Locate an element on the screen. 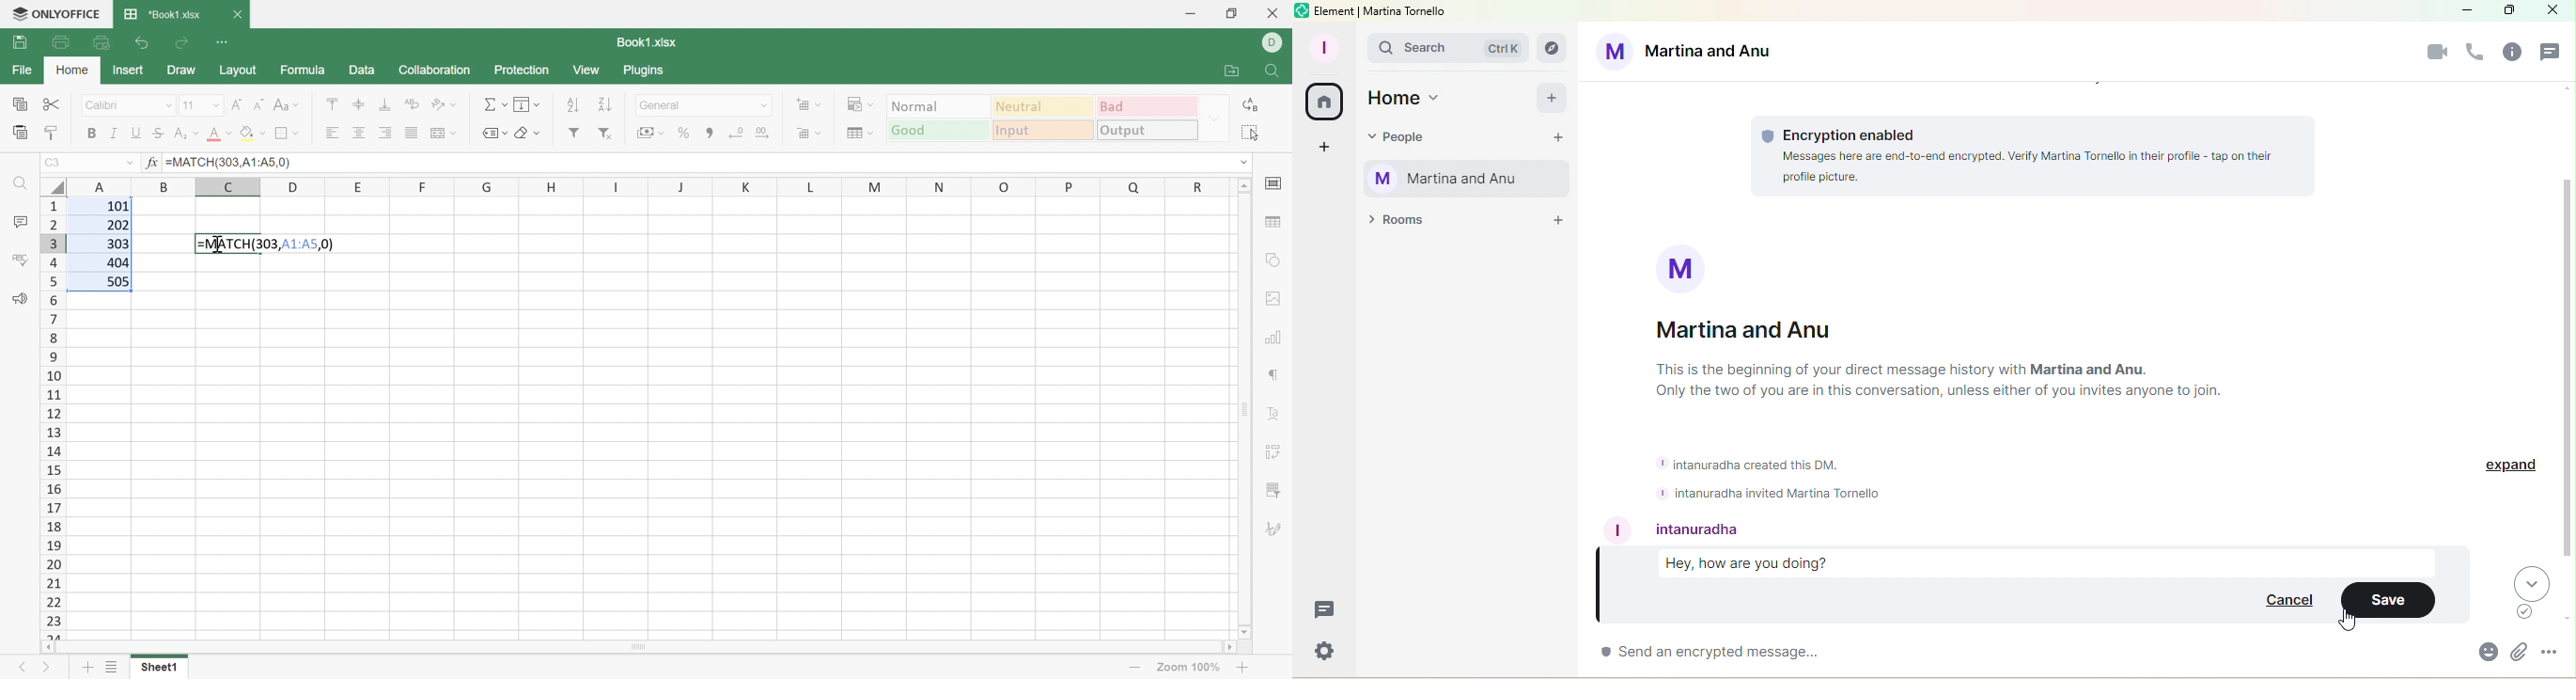 This screenshot has height=700, width=2576. Align Left is located at coordinates (332, 133).